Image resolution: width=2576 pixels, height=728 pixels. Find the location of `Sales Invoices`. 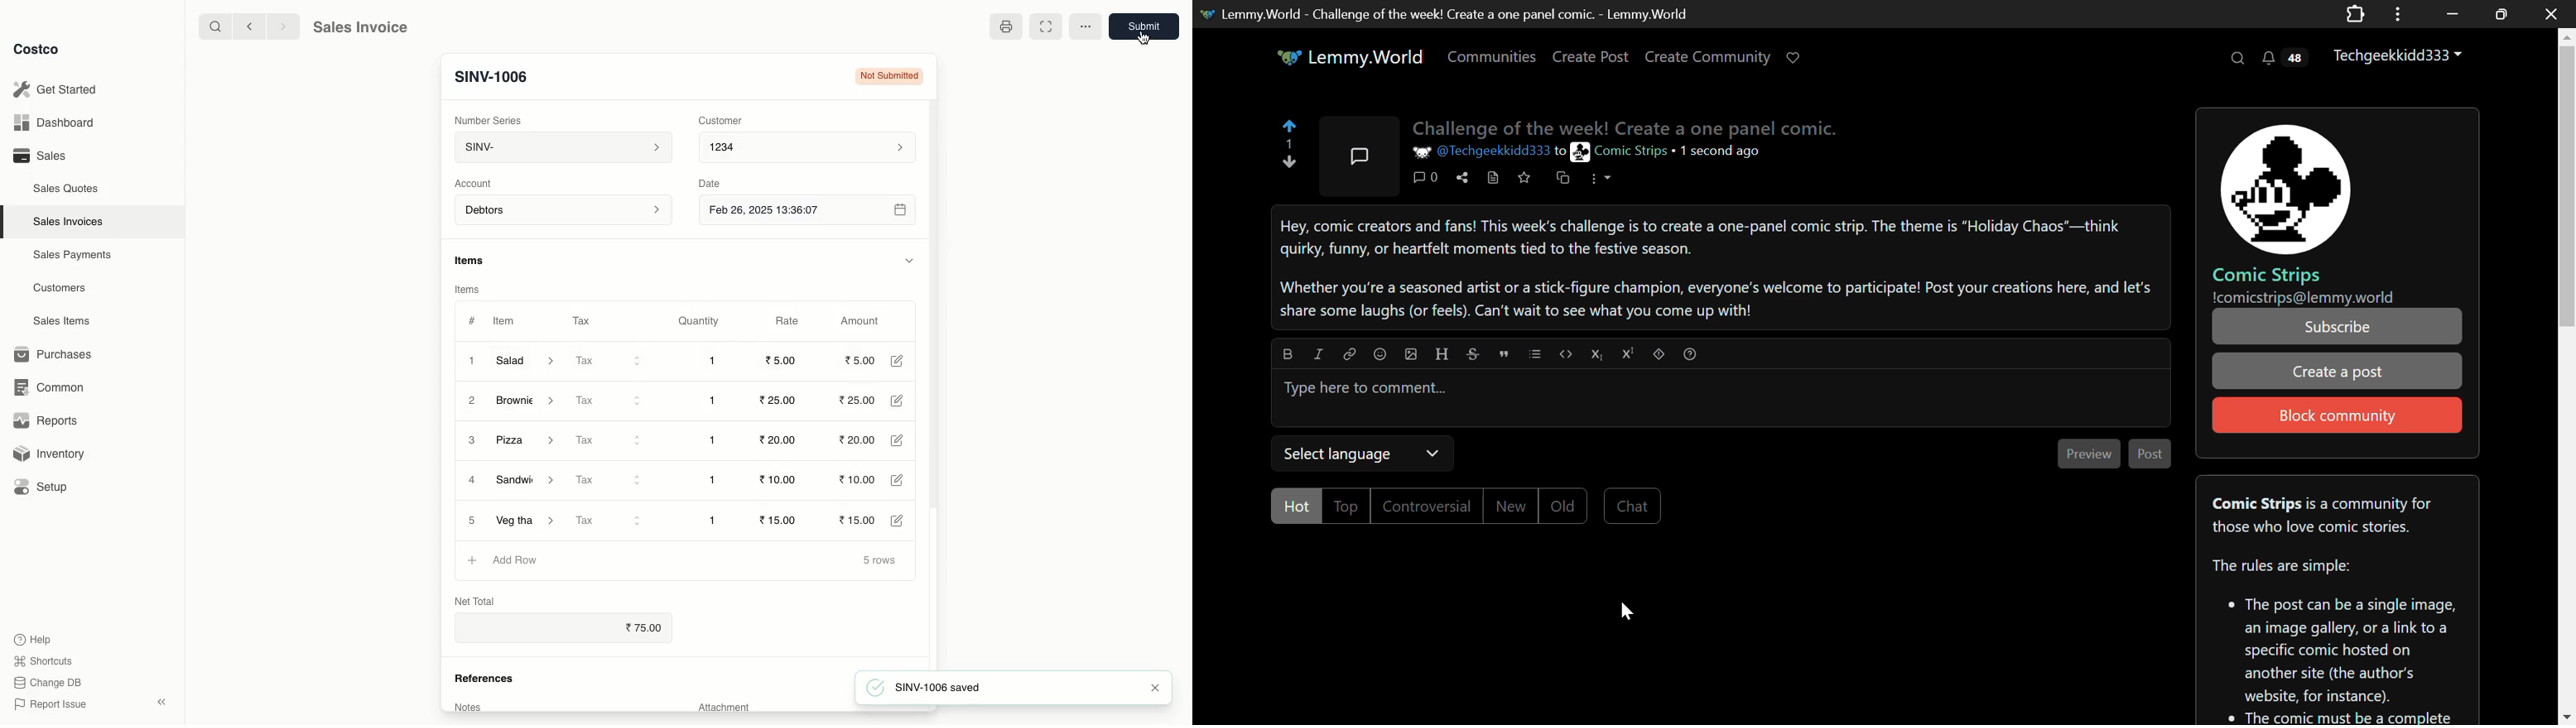

Sales Invoices is located at coordinates (69, 222).